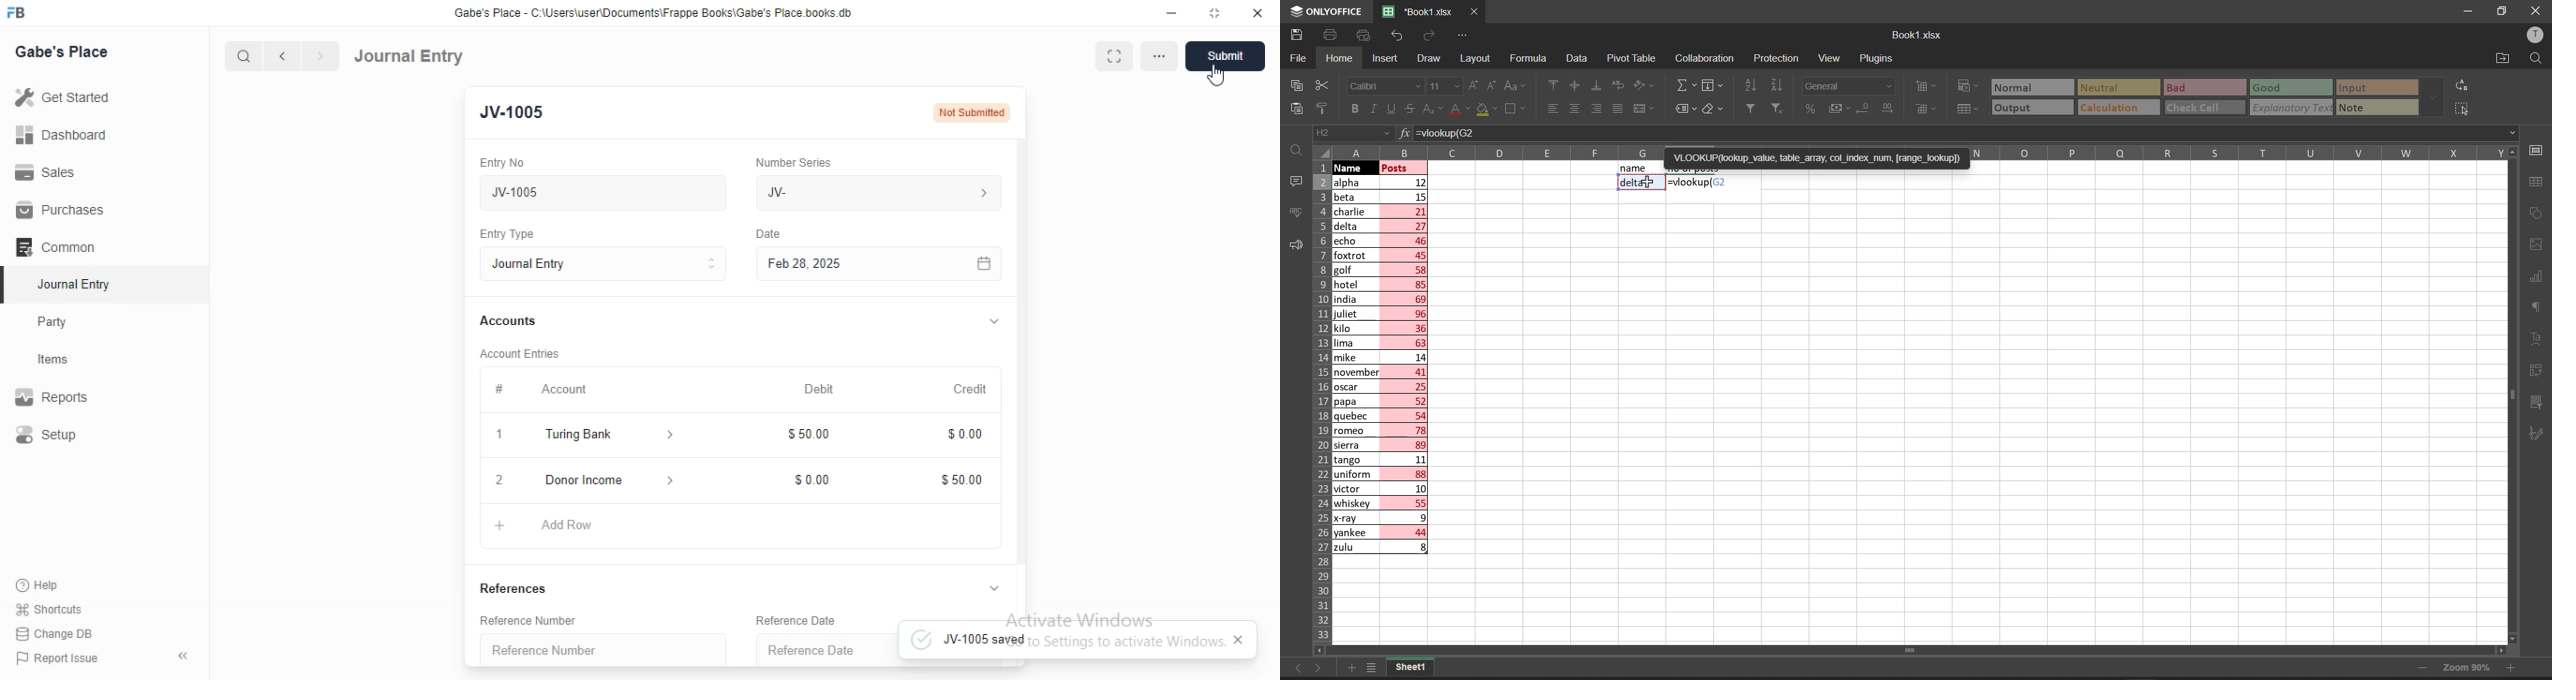 Image resolution: width=2576 pixels, height=700 pixels. What do you see at coordinates (1114, 56) in the screenshot?
I see `full screen` at bounding box center [1114, 56].